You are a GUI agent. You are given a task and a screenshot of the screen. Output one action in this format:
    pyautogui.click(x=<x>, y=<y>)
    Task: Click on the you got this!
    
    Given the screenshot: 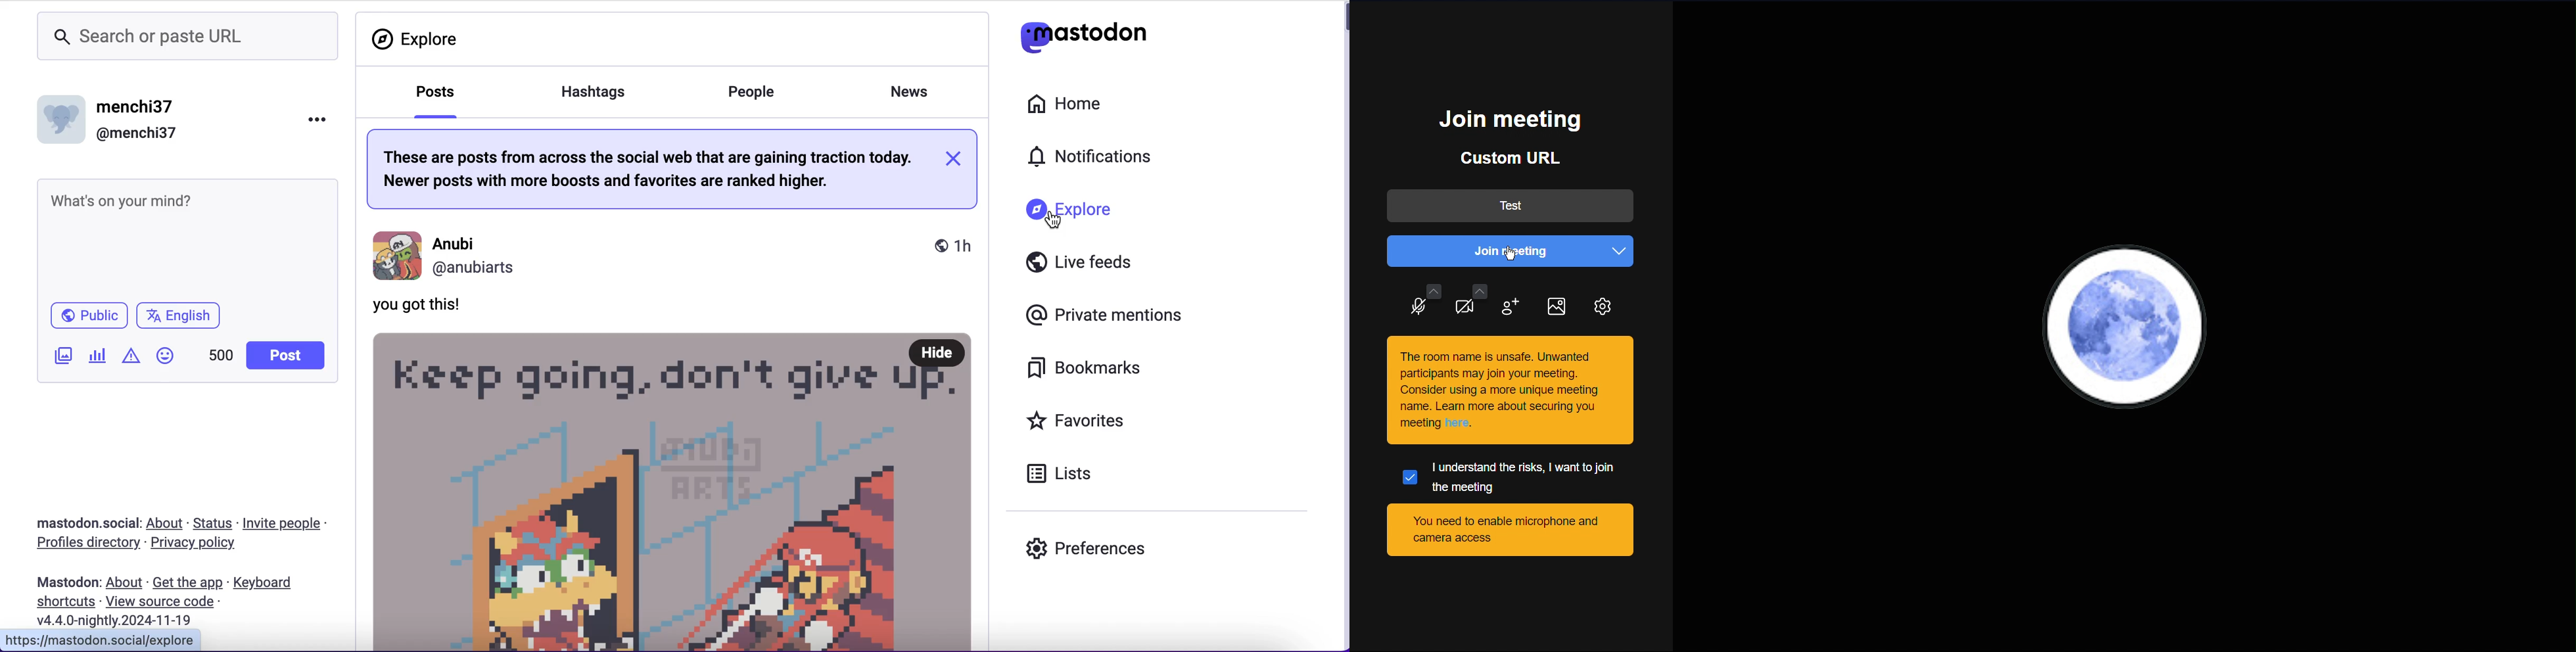 What is the action you would take?
    pyautogui.click(x=429, y=309)
    